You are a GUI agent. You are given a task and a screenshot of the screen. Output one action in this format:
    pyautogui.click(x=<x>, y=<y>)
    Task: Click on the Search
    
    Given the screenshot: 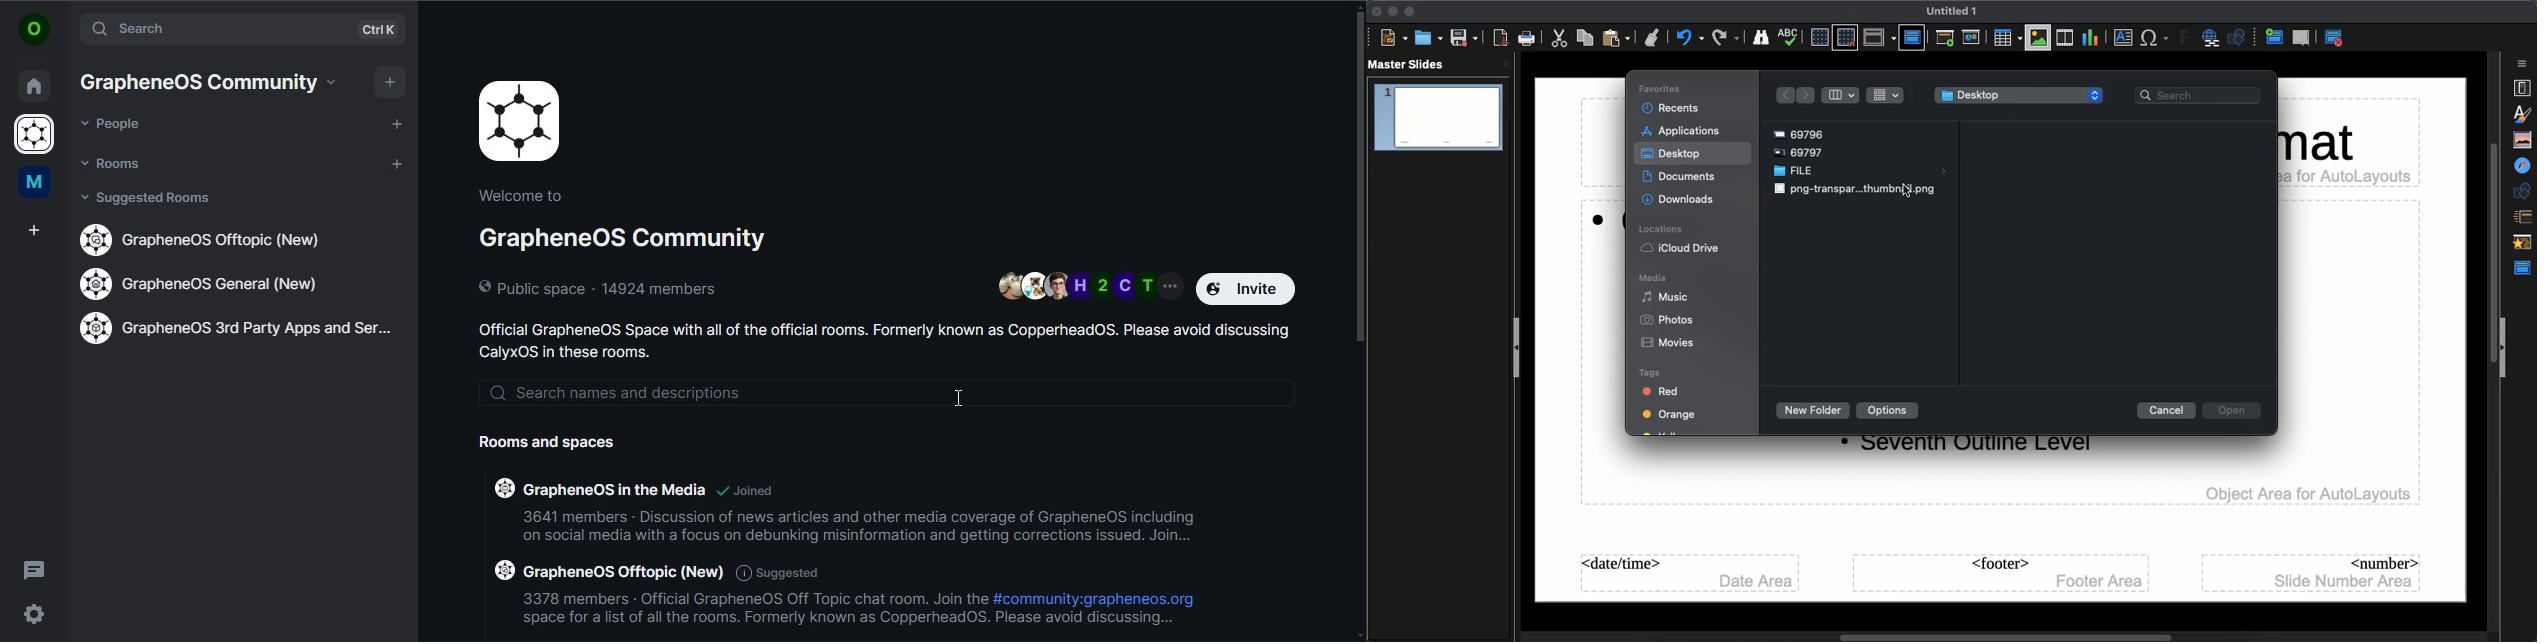 What is the action you would take?
    pyautogui.click(x=2201, y=96)
    